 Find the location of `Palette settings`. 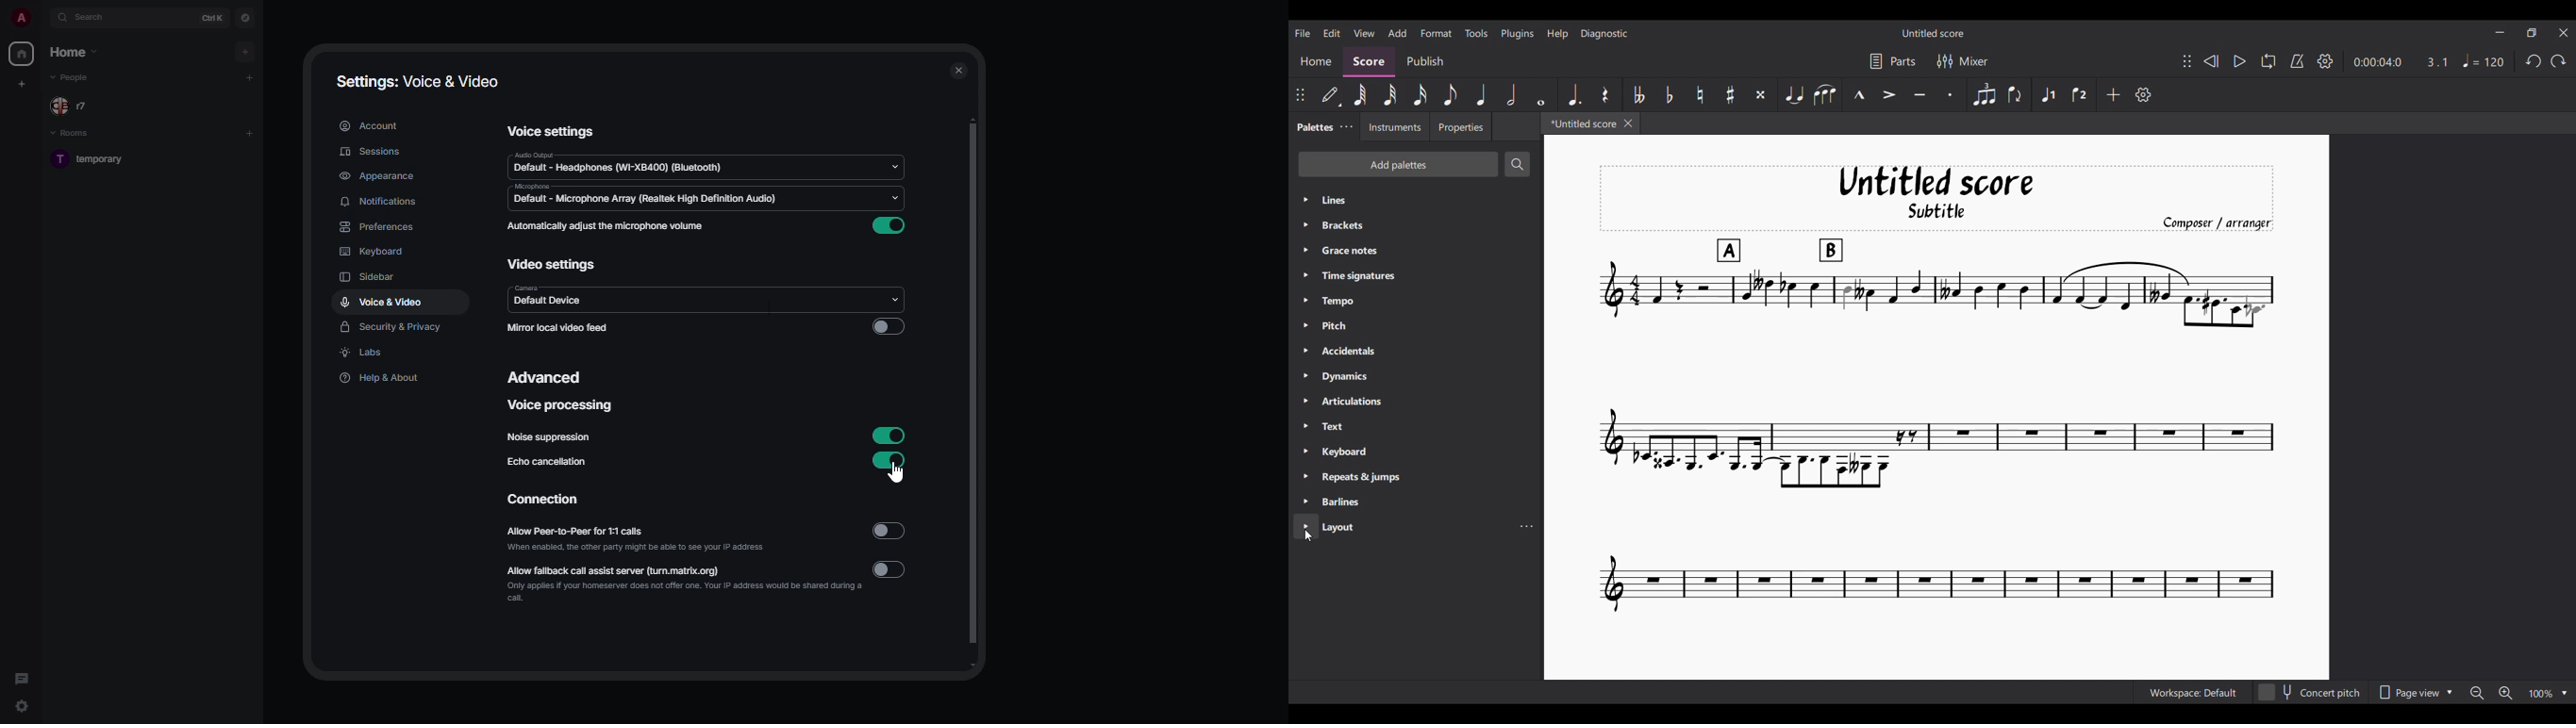

Palette settings is located at coordinates (1347, 126).